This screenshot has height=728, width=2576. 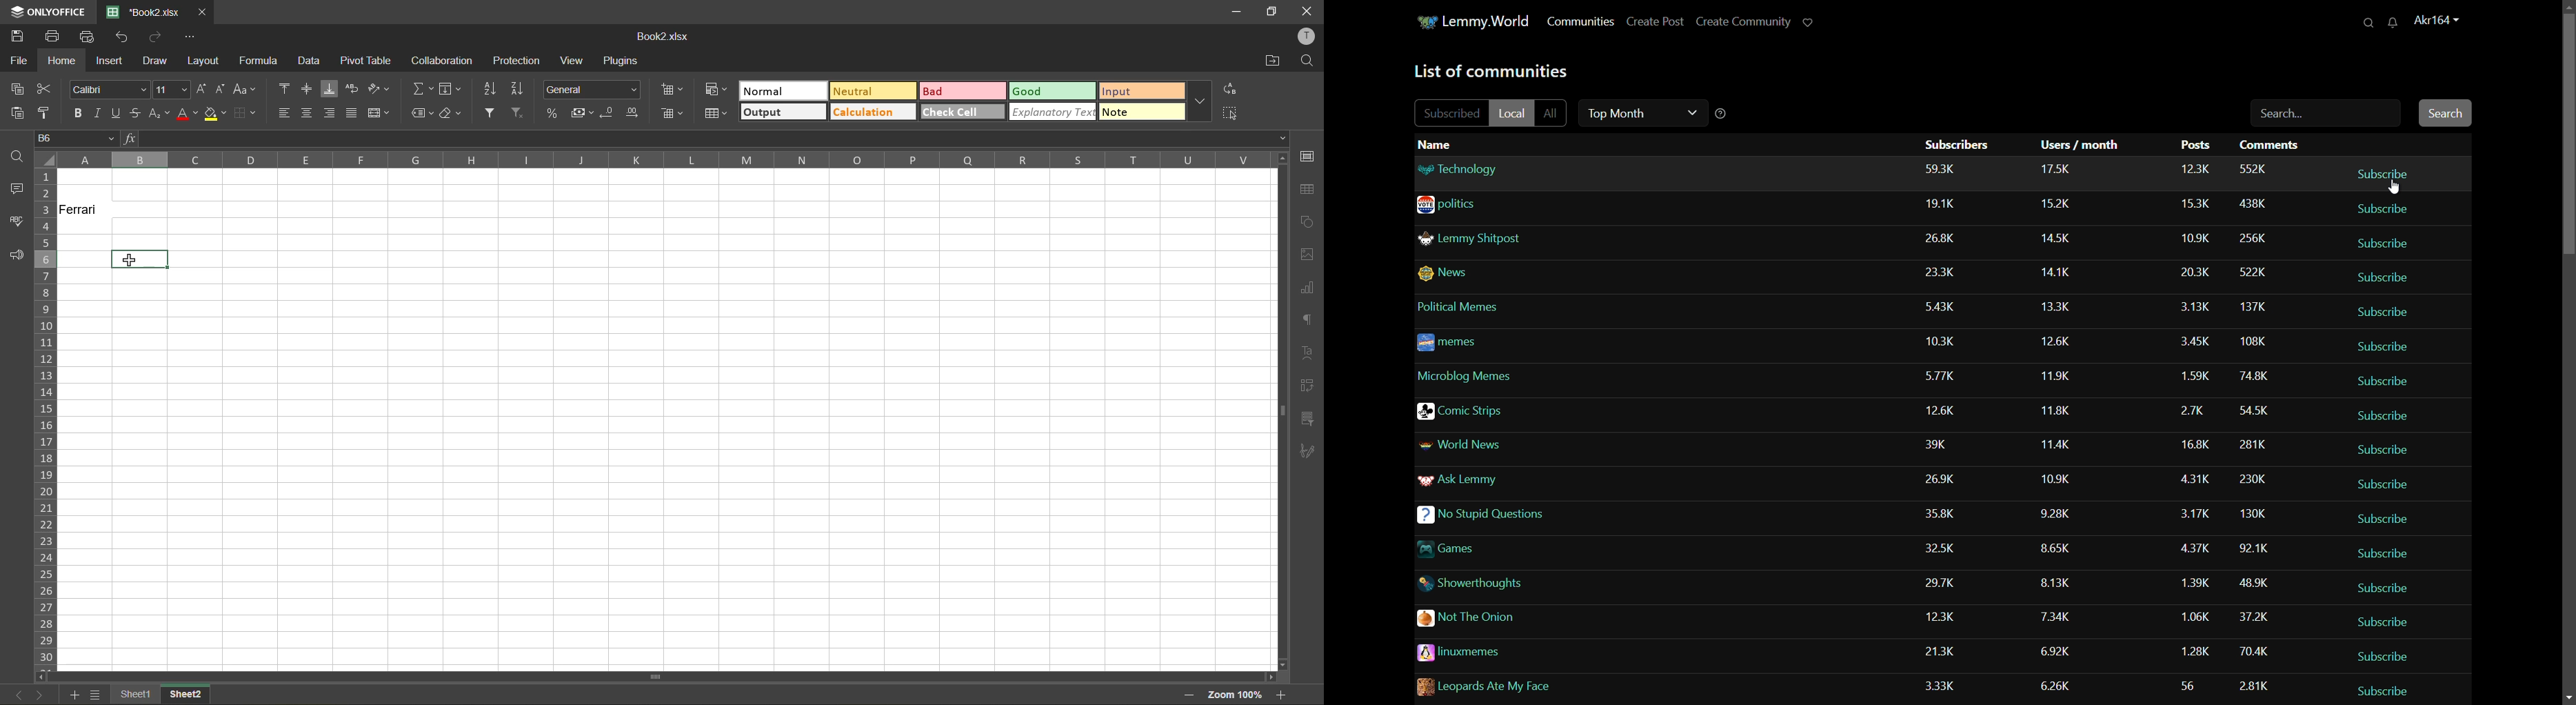 What do you see at coordinates (1280, 159) in the screenshot?
I see `scroll up` at bounding box center [1280, 159].